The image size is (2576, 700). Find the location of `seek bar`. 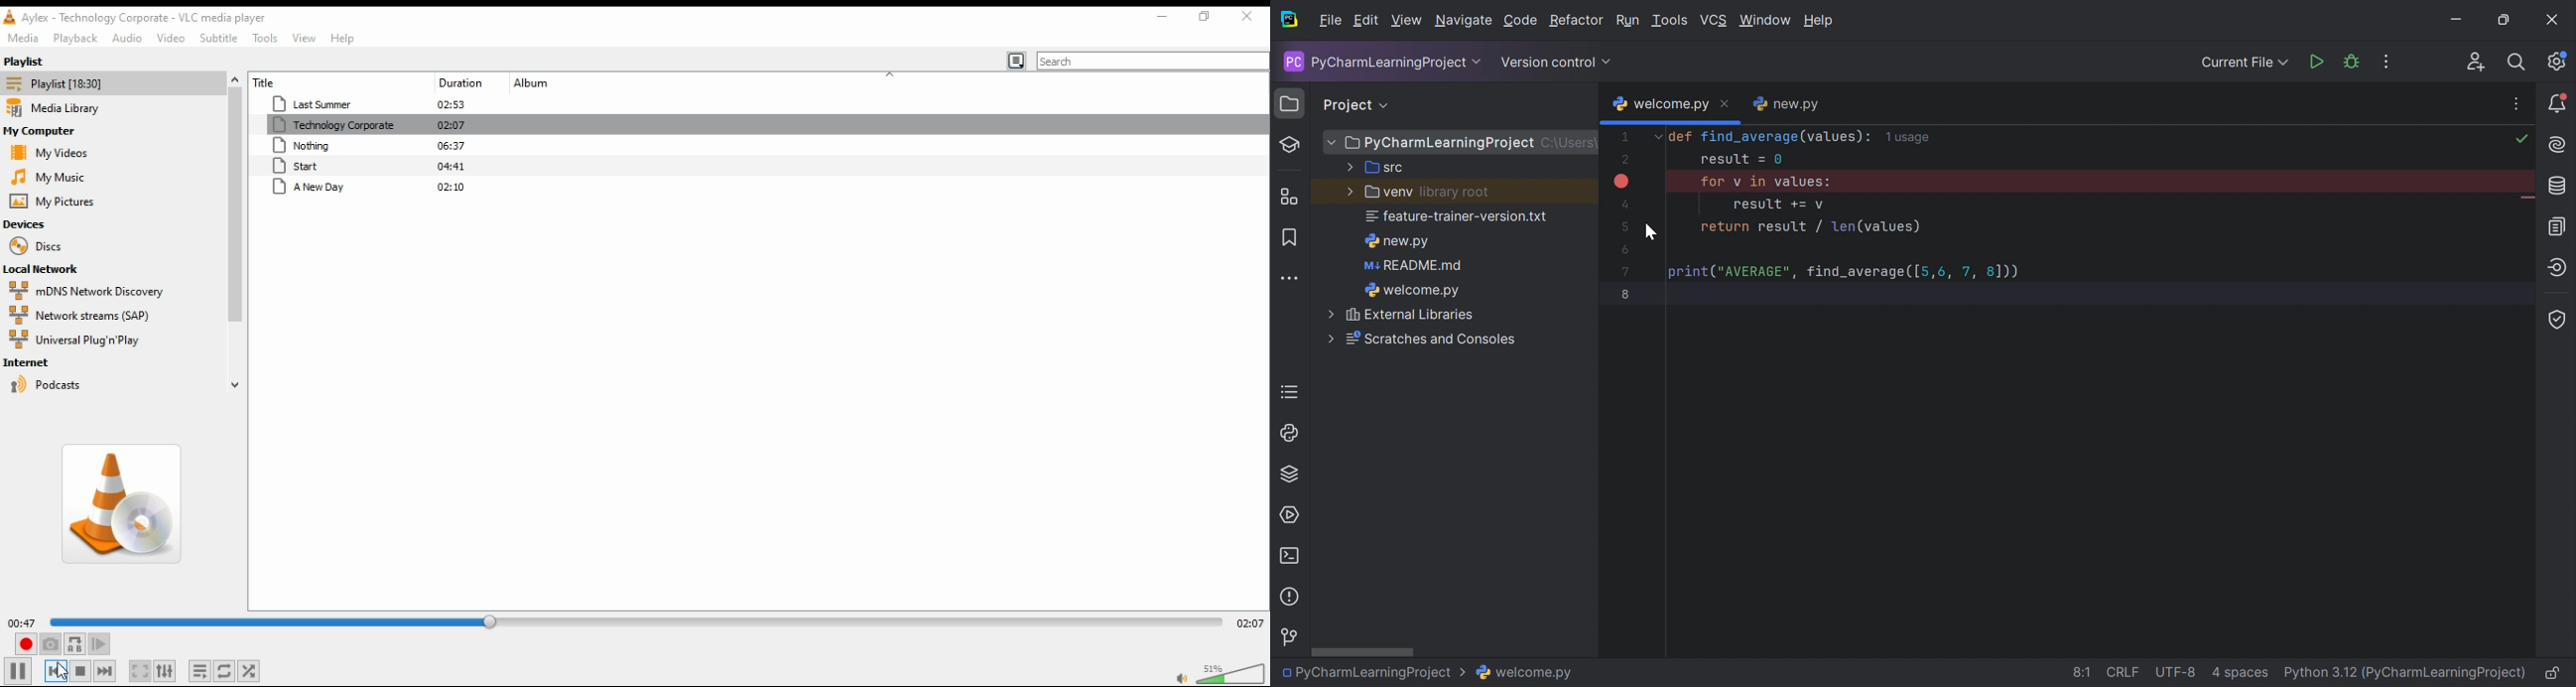

seek bar is located at coordinates (635, 621).